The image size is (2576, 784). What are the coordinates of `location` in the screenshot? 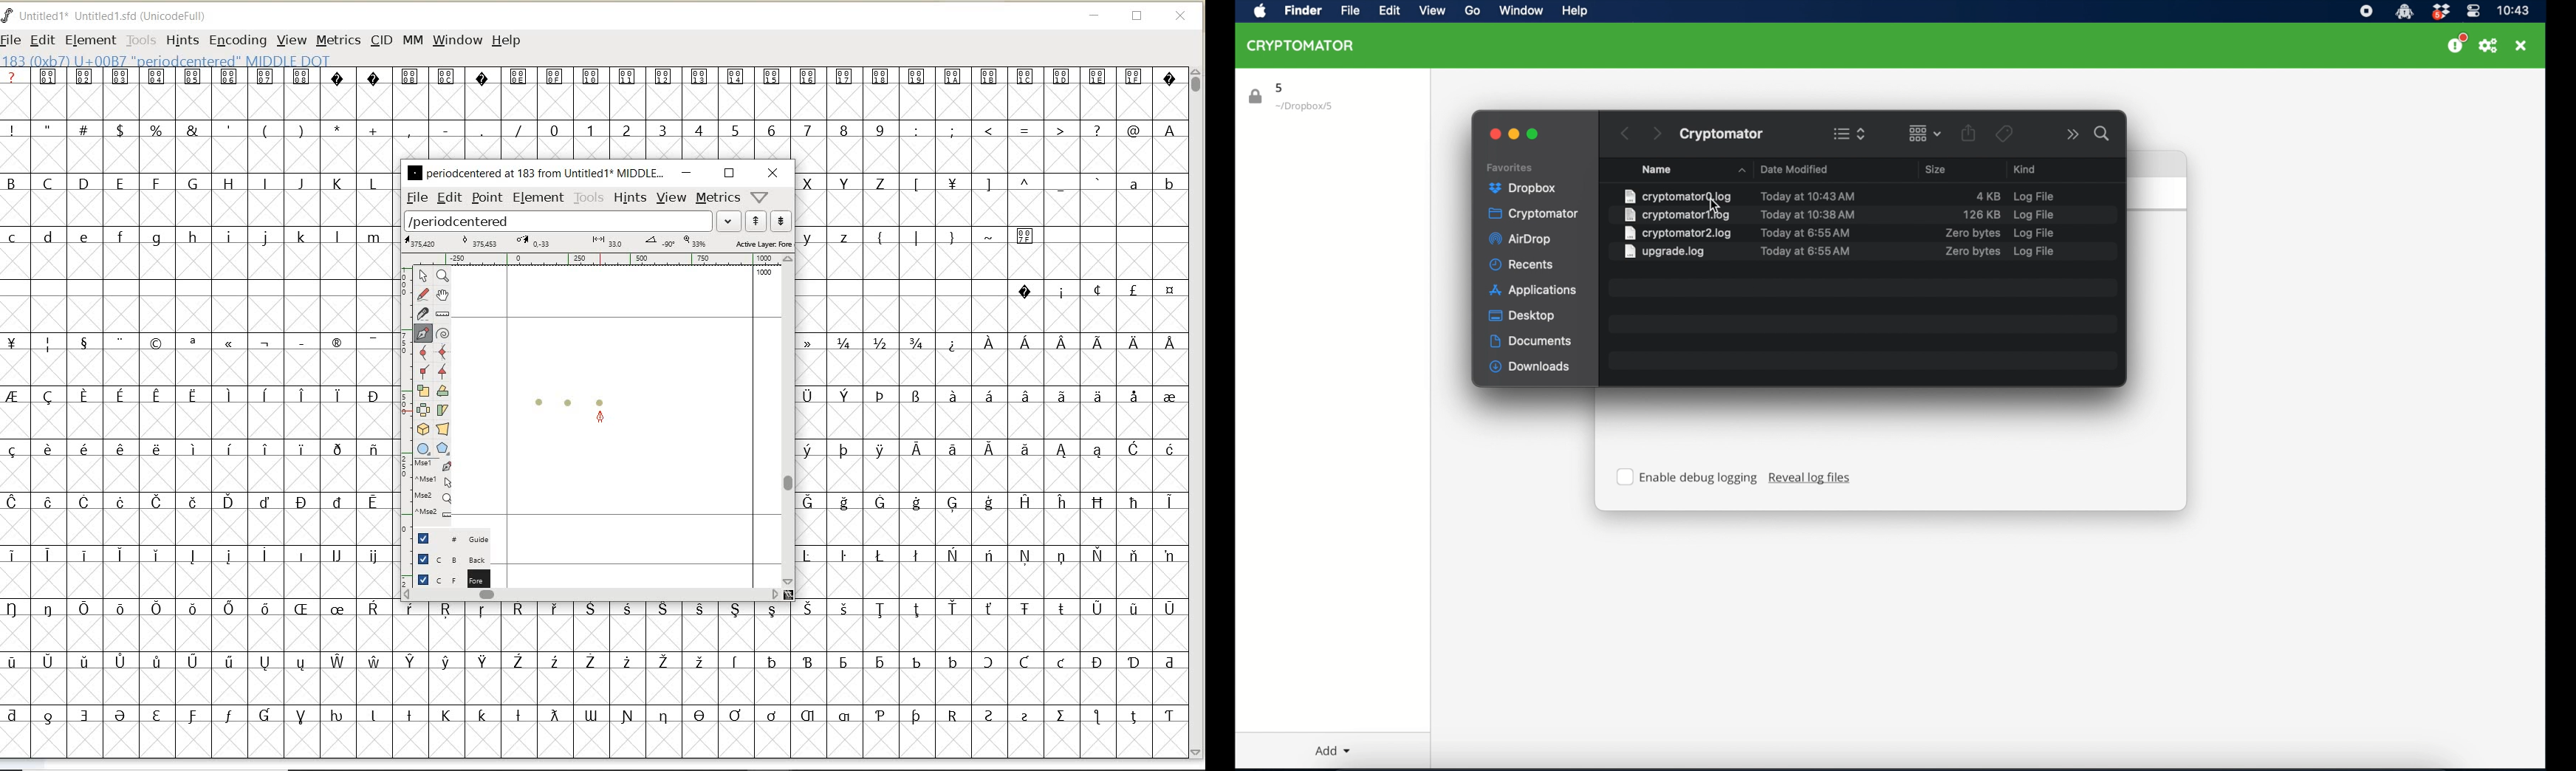 It's located at (1305, 107).